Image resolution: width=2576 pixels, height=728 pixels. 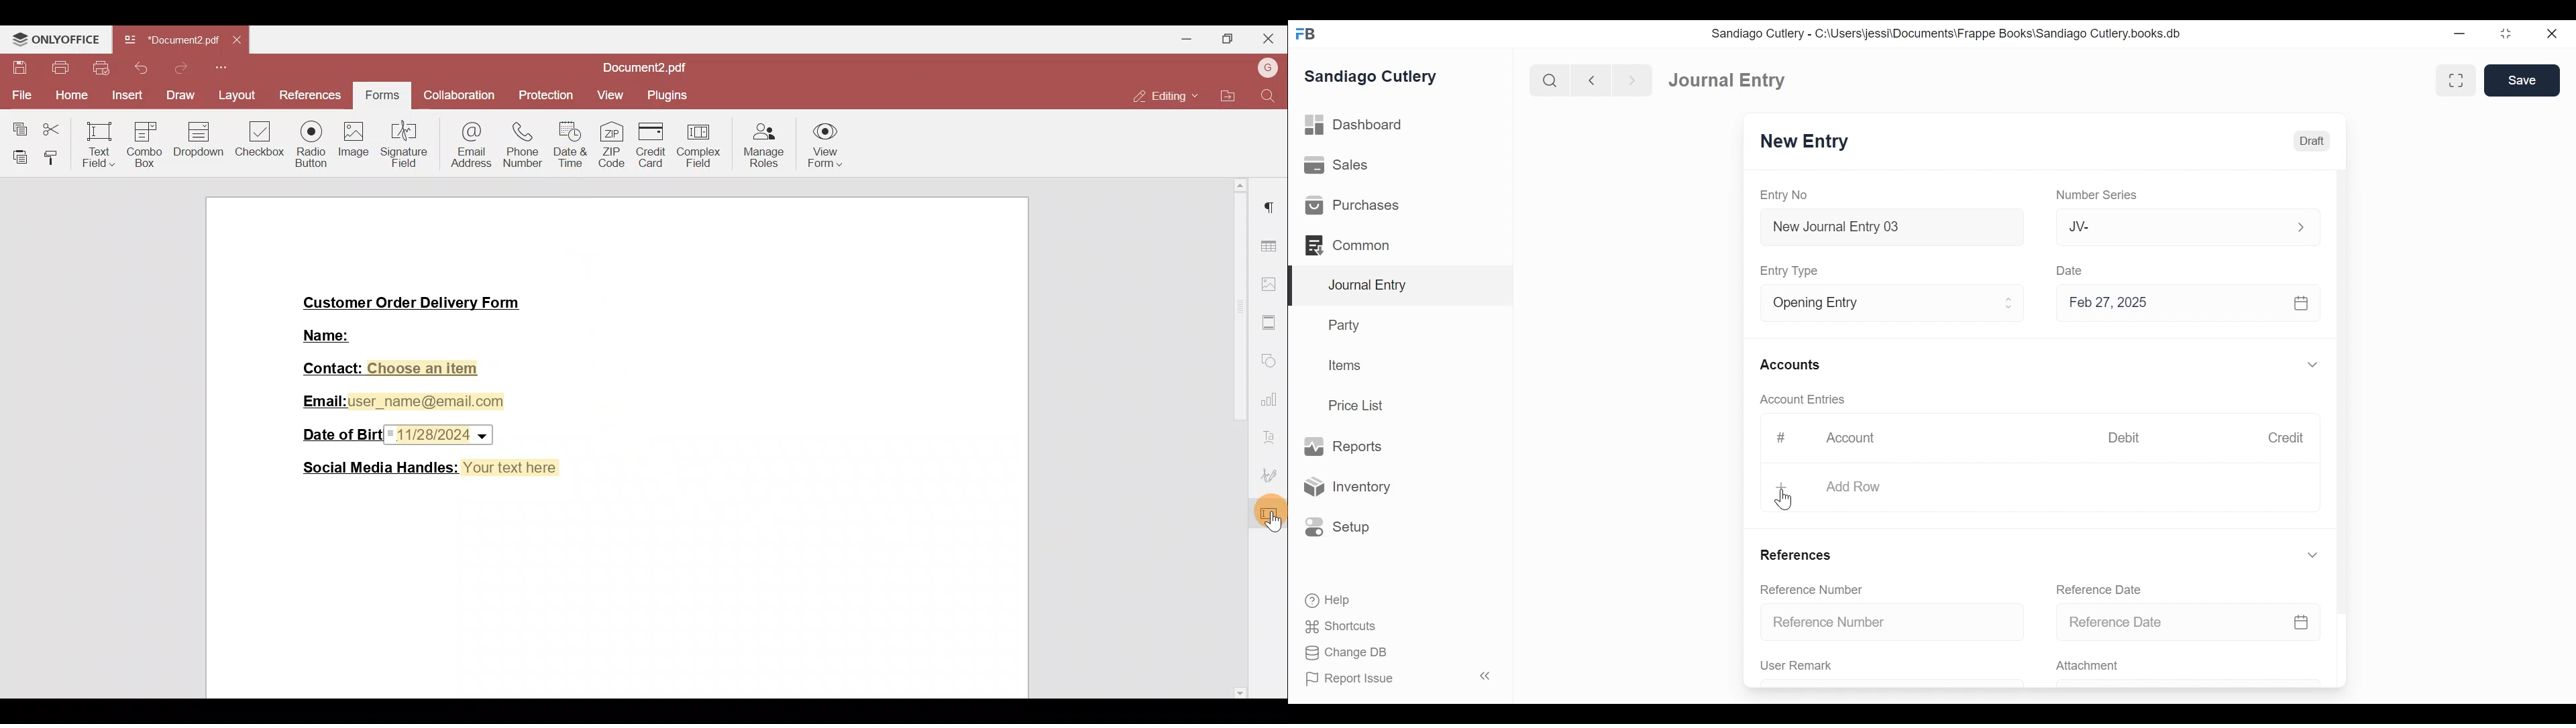 What do you see at coordinates (700, 146) in the screenshot?
I see `Complex field` at bounding box center [700, 146].